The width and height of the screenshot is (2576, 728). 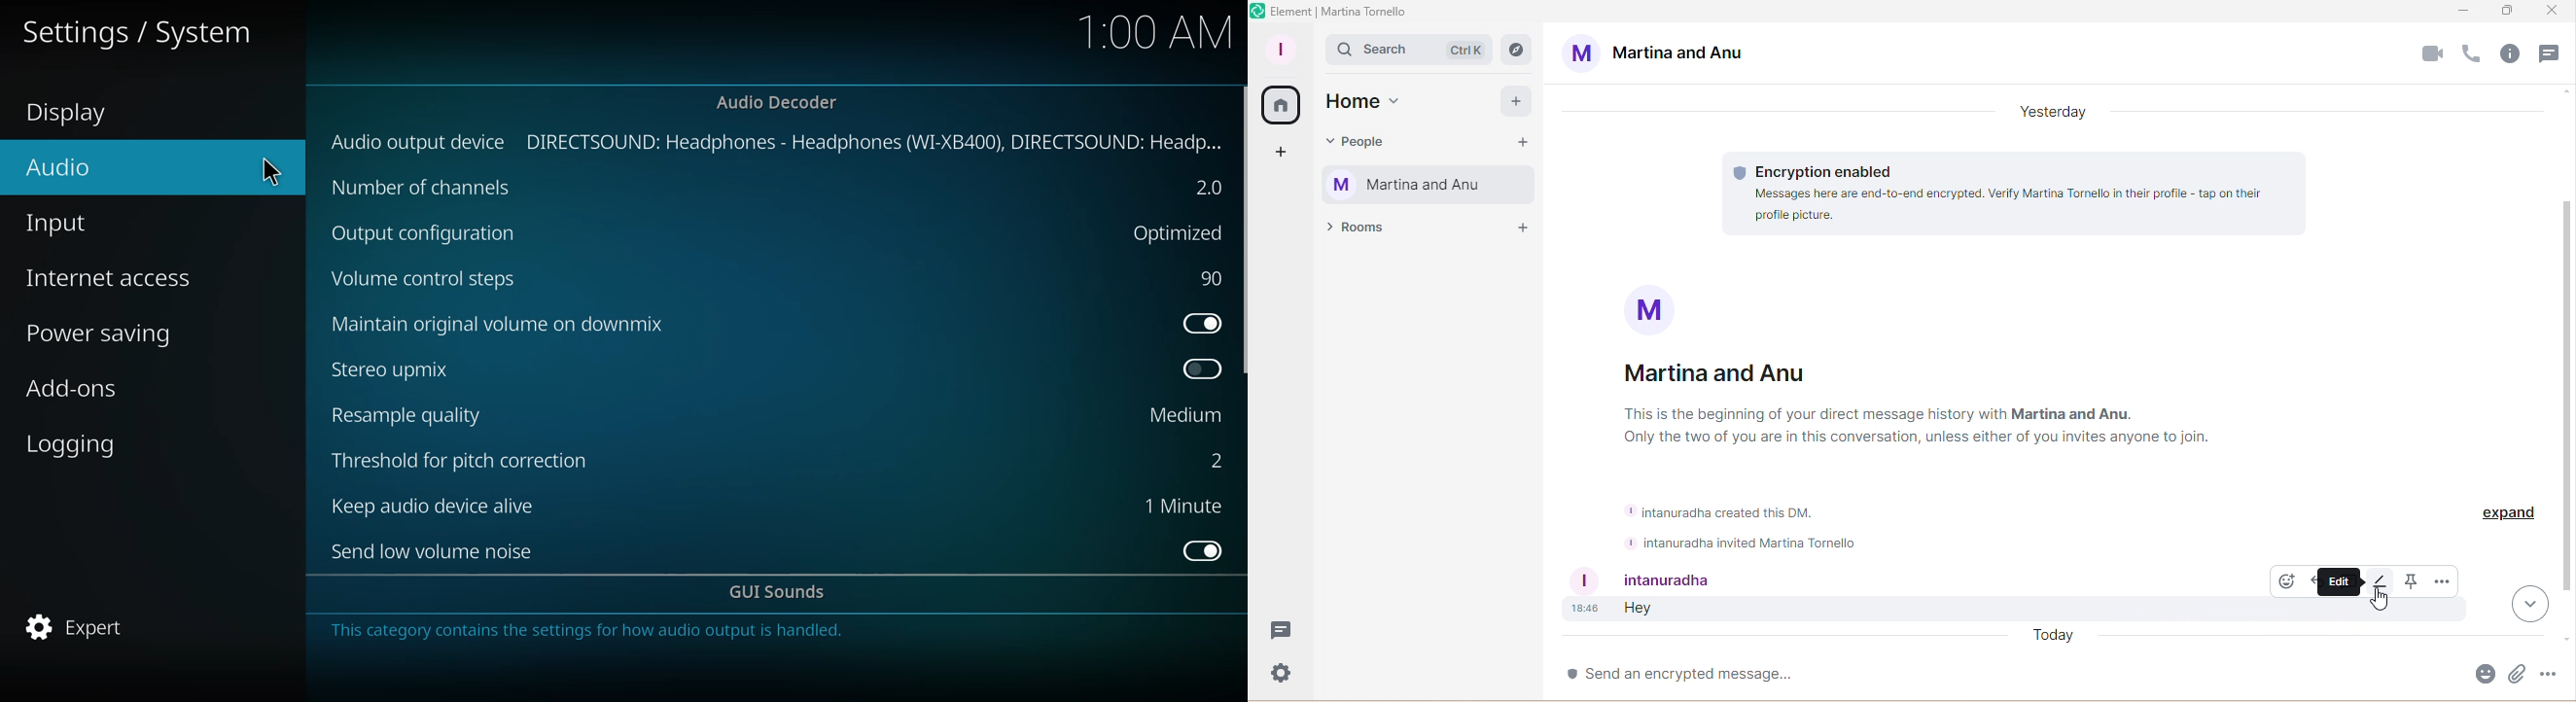 What do you see at coordinates (1807, 414) in the screenshot?
I see `This is the beginning of your direct message history with` at bounding box center [1807, 414].